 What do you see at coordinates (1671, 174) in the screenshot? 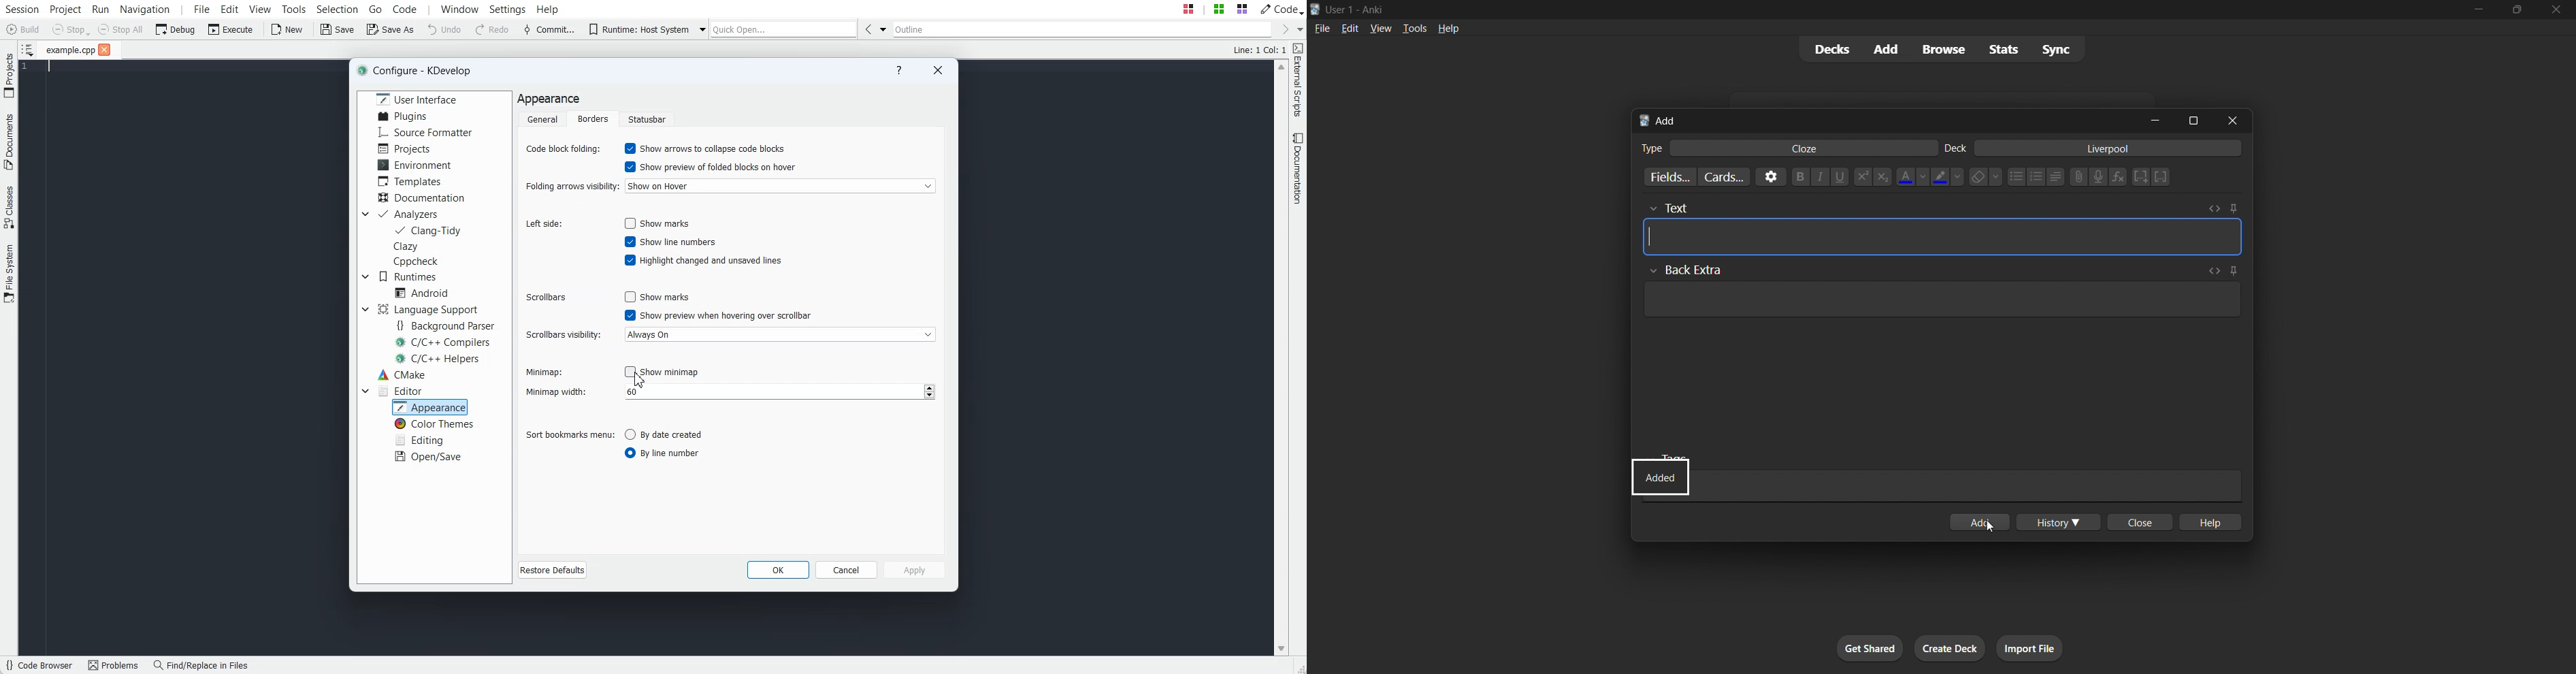
I see `customize card field` at bounding box center [1671, 174].